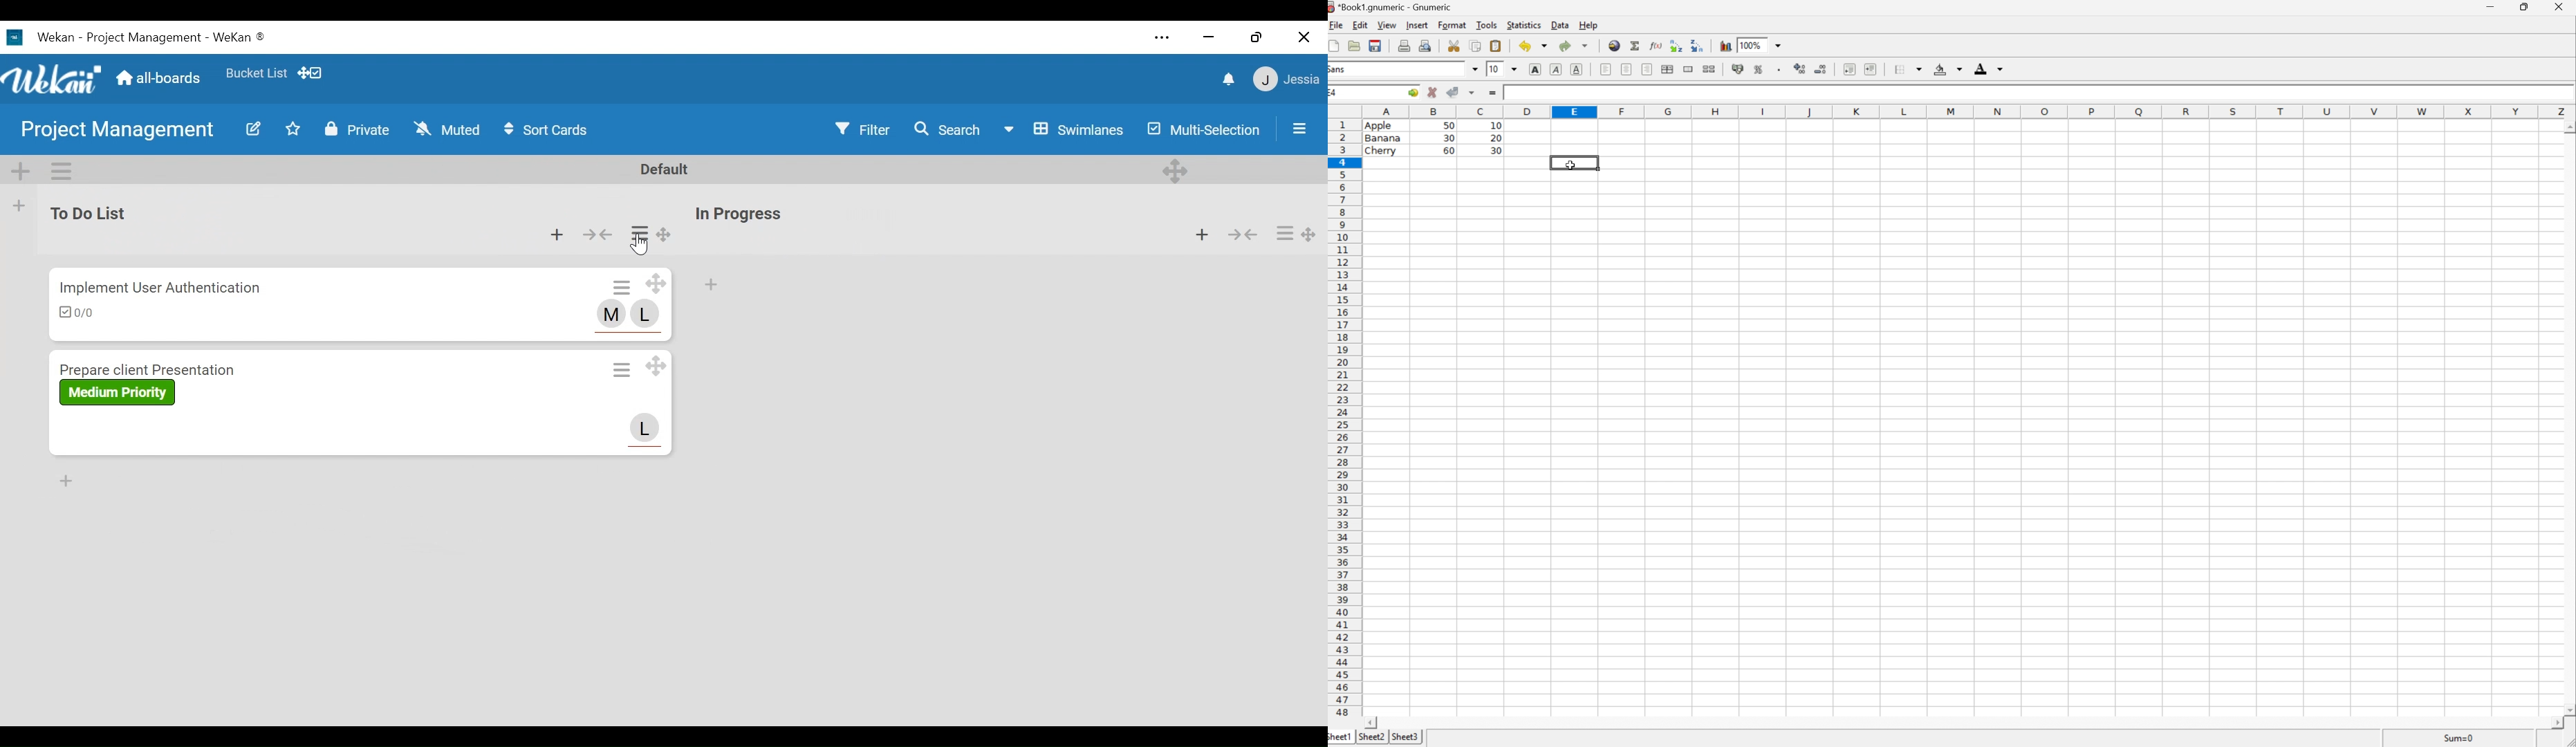 The height and width of the screenshot is (756, 2576). I want to click on format, so click(1453, 25).